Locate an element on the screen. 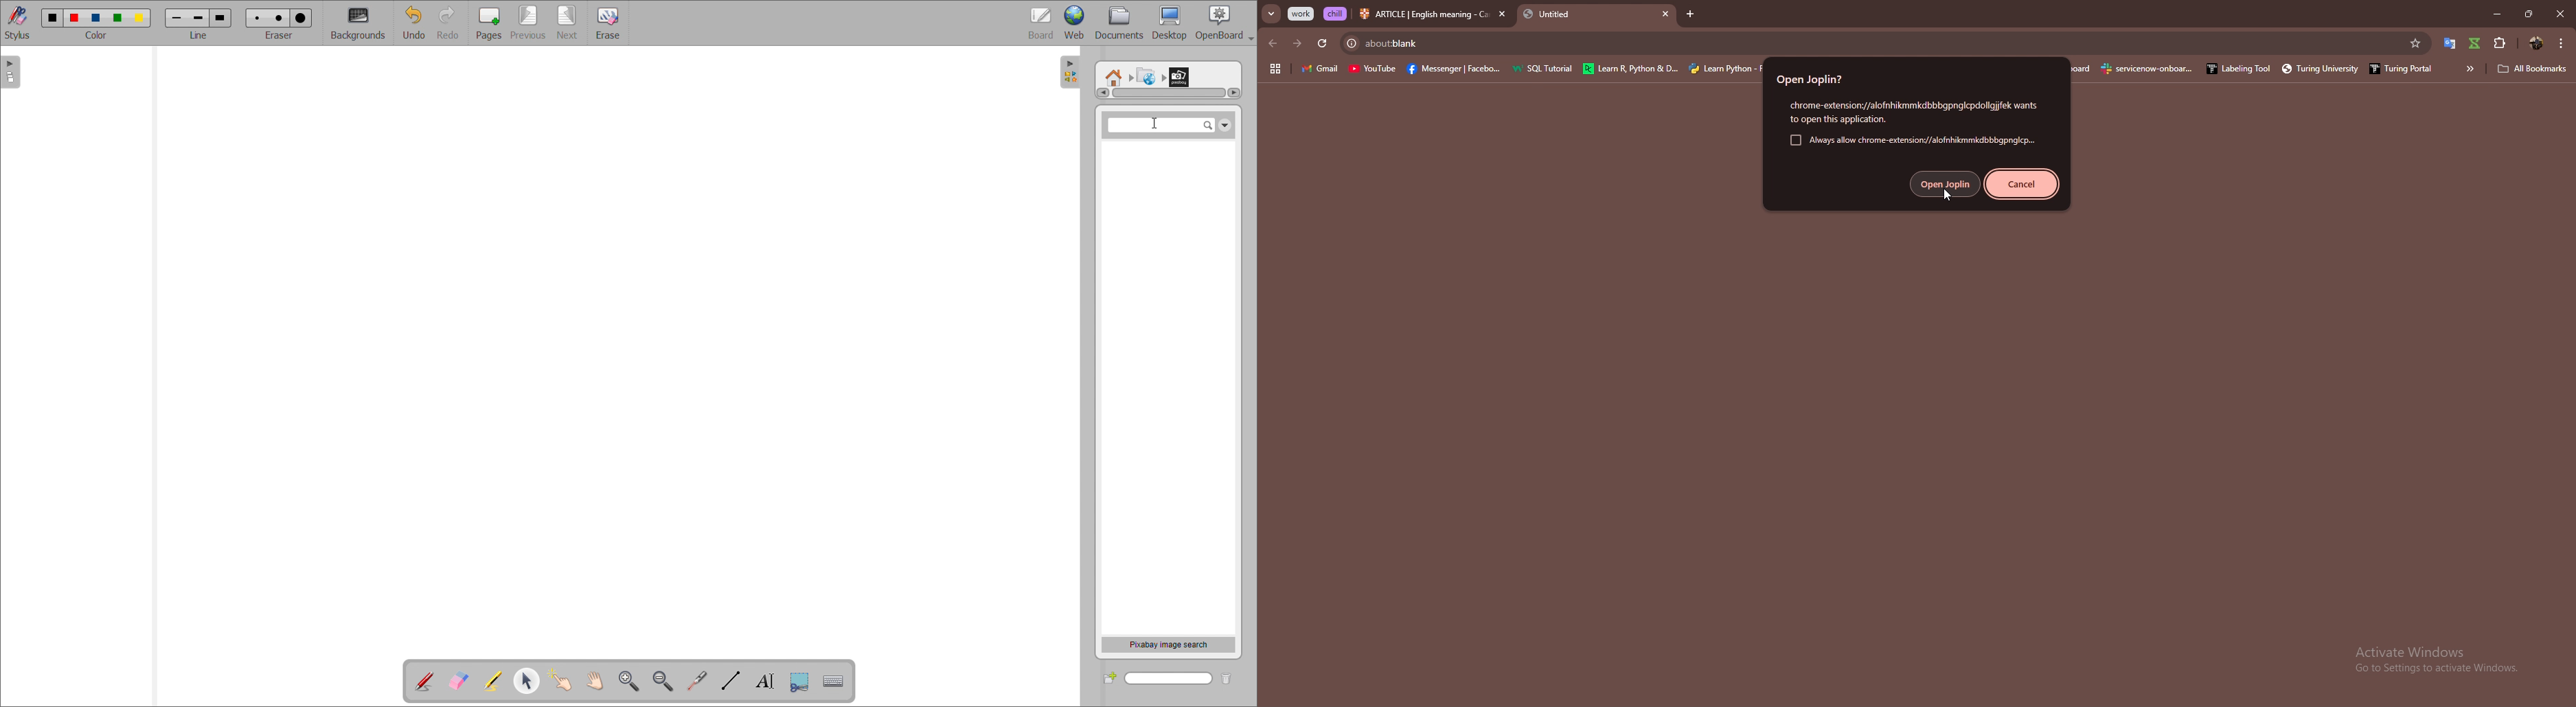 This screenshot has width=2576, height=728. extension is located at coordinates (2447, 43).